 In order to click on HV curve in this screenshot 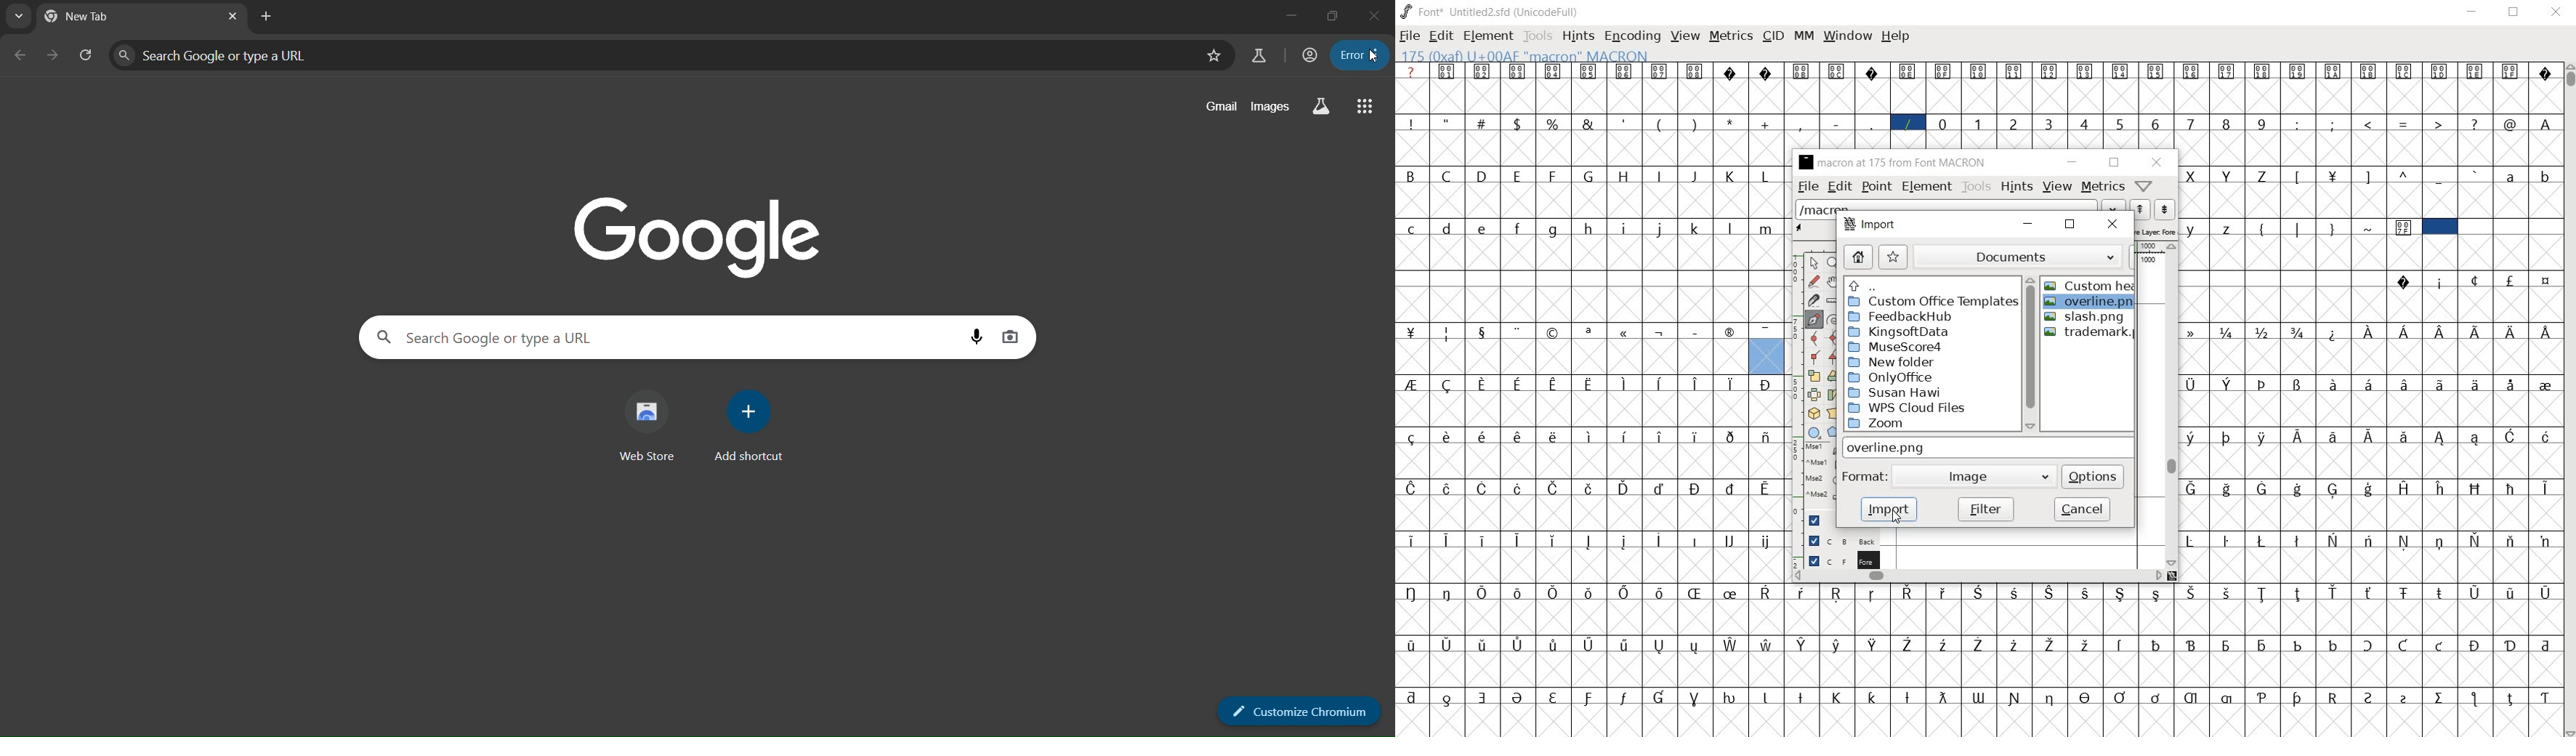, I will do `click(1832, 338)`.